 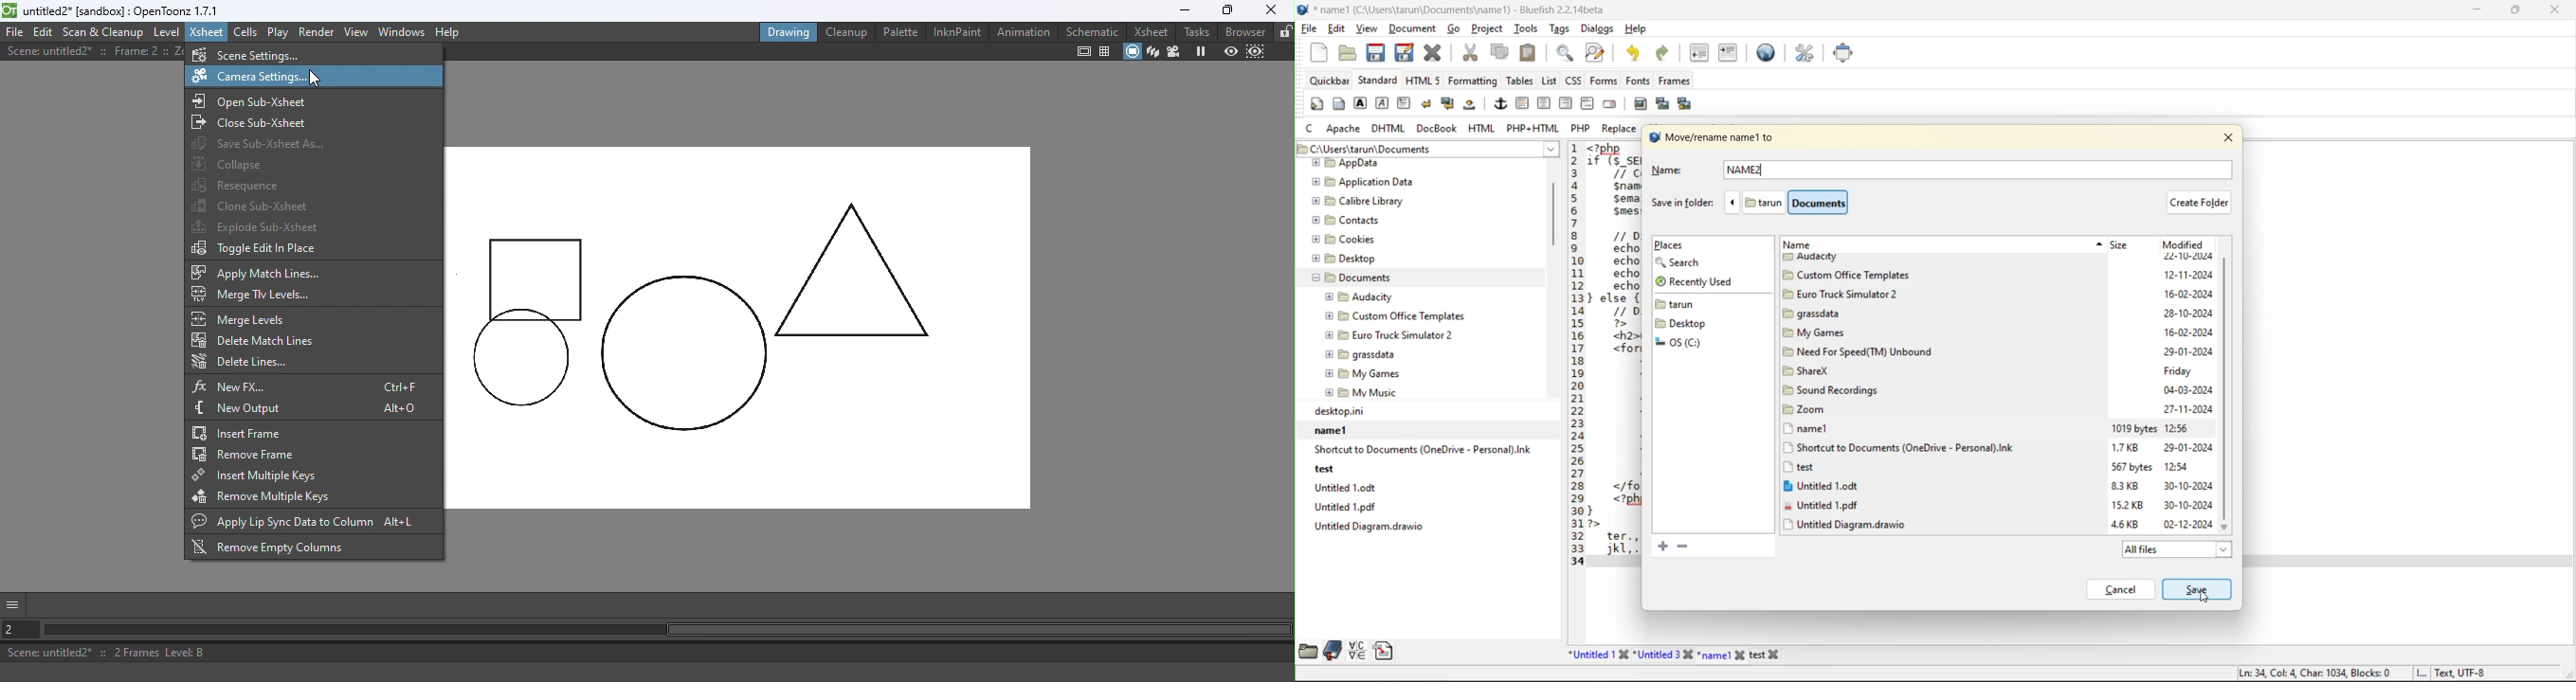 I want to click on quickbar, so click(x=1327, y=83).